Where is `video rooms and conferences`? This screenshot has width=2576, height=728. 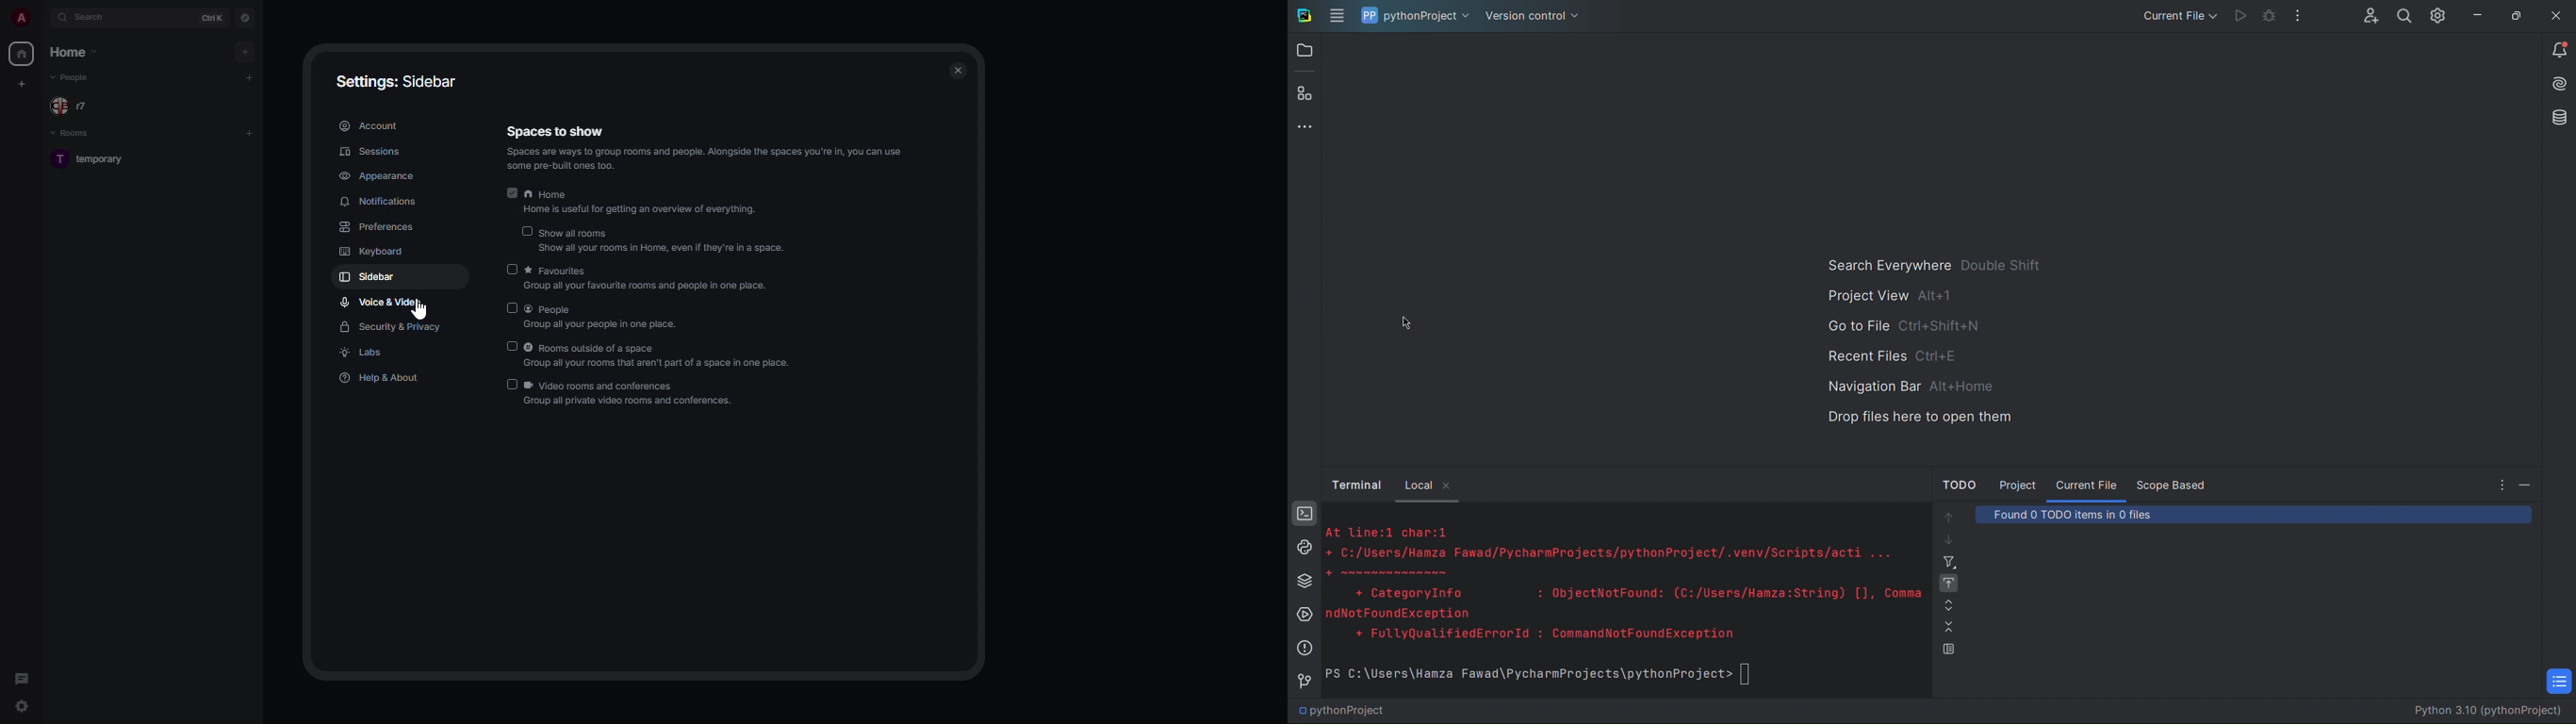 video rooms and conferences is located at coordinates (632, 395).